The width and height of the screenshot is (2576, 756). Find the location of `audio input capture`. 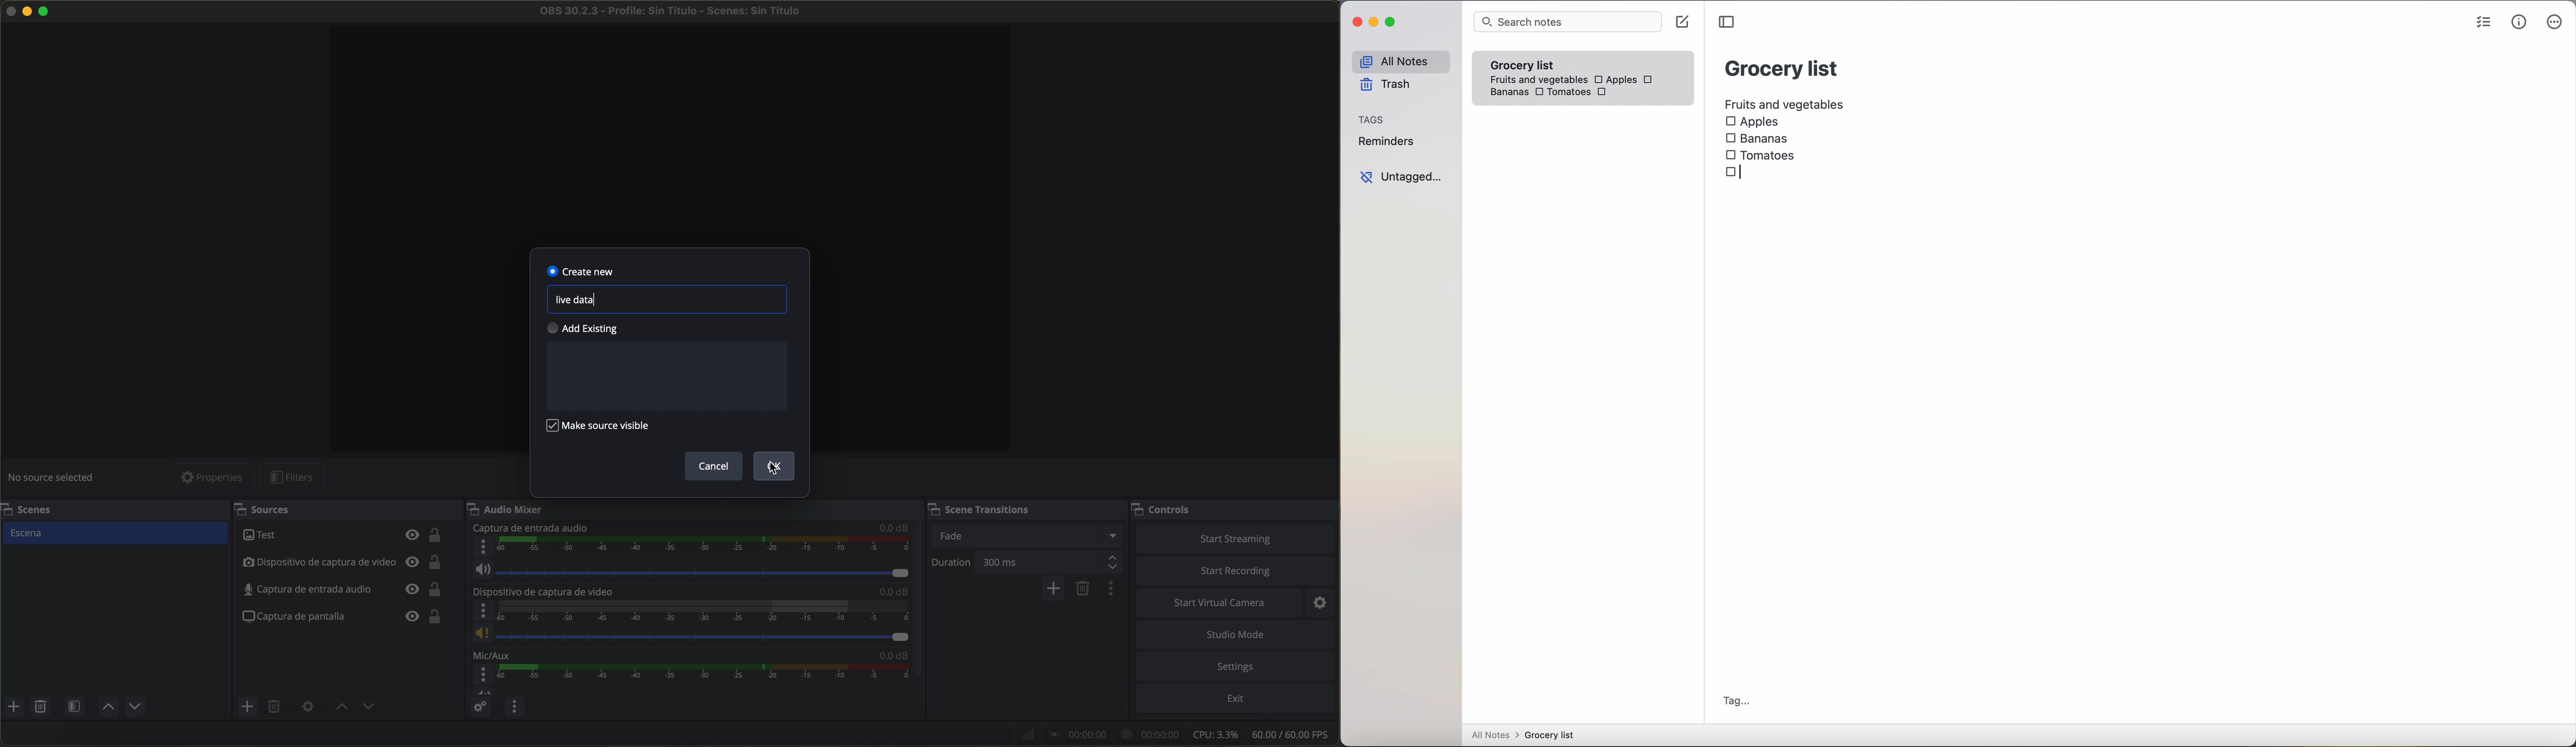

audio input capture is located at coordinates (531, 528).